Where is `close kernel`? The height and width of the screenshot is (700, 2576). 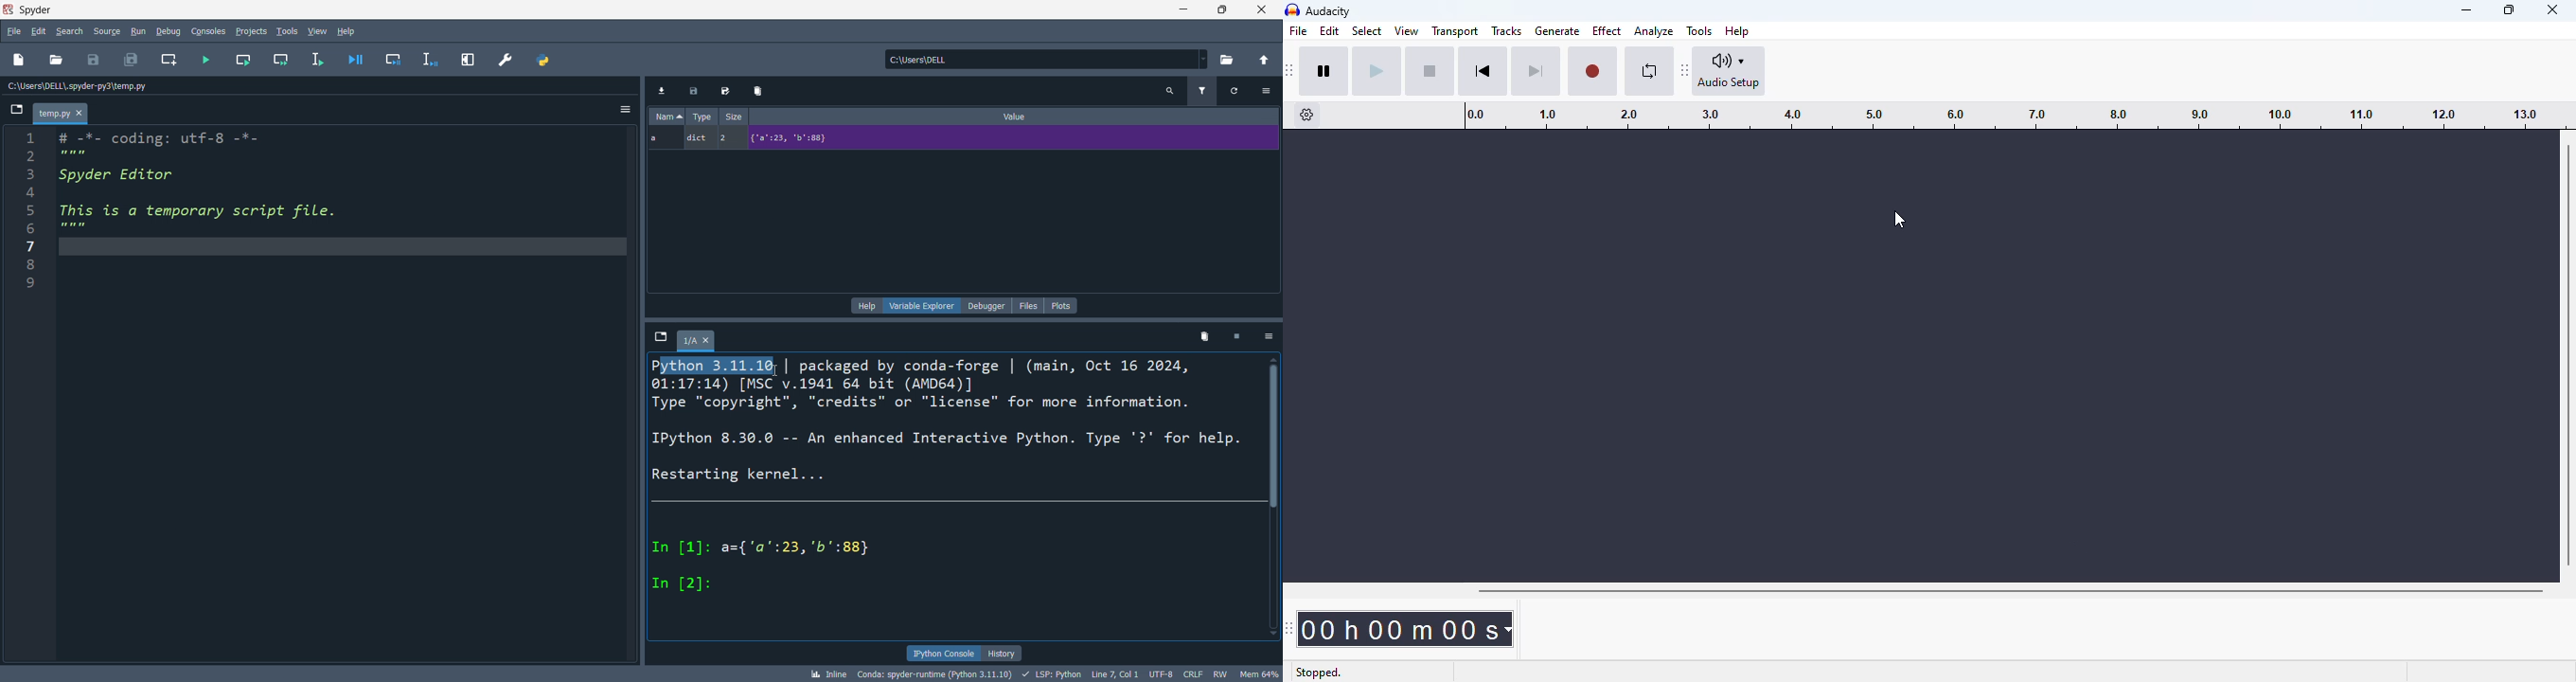 close kernel is located at coordinates (1240, 336).